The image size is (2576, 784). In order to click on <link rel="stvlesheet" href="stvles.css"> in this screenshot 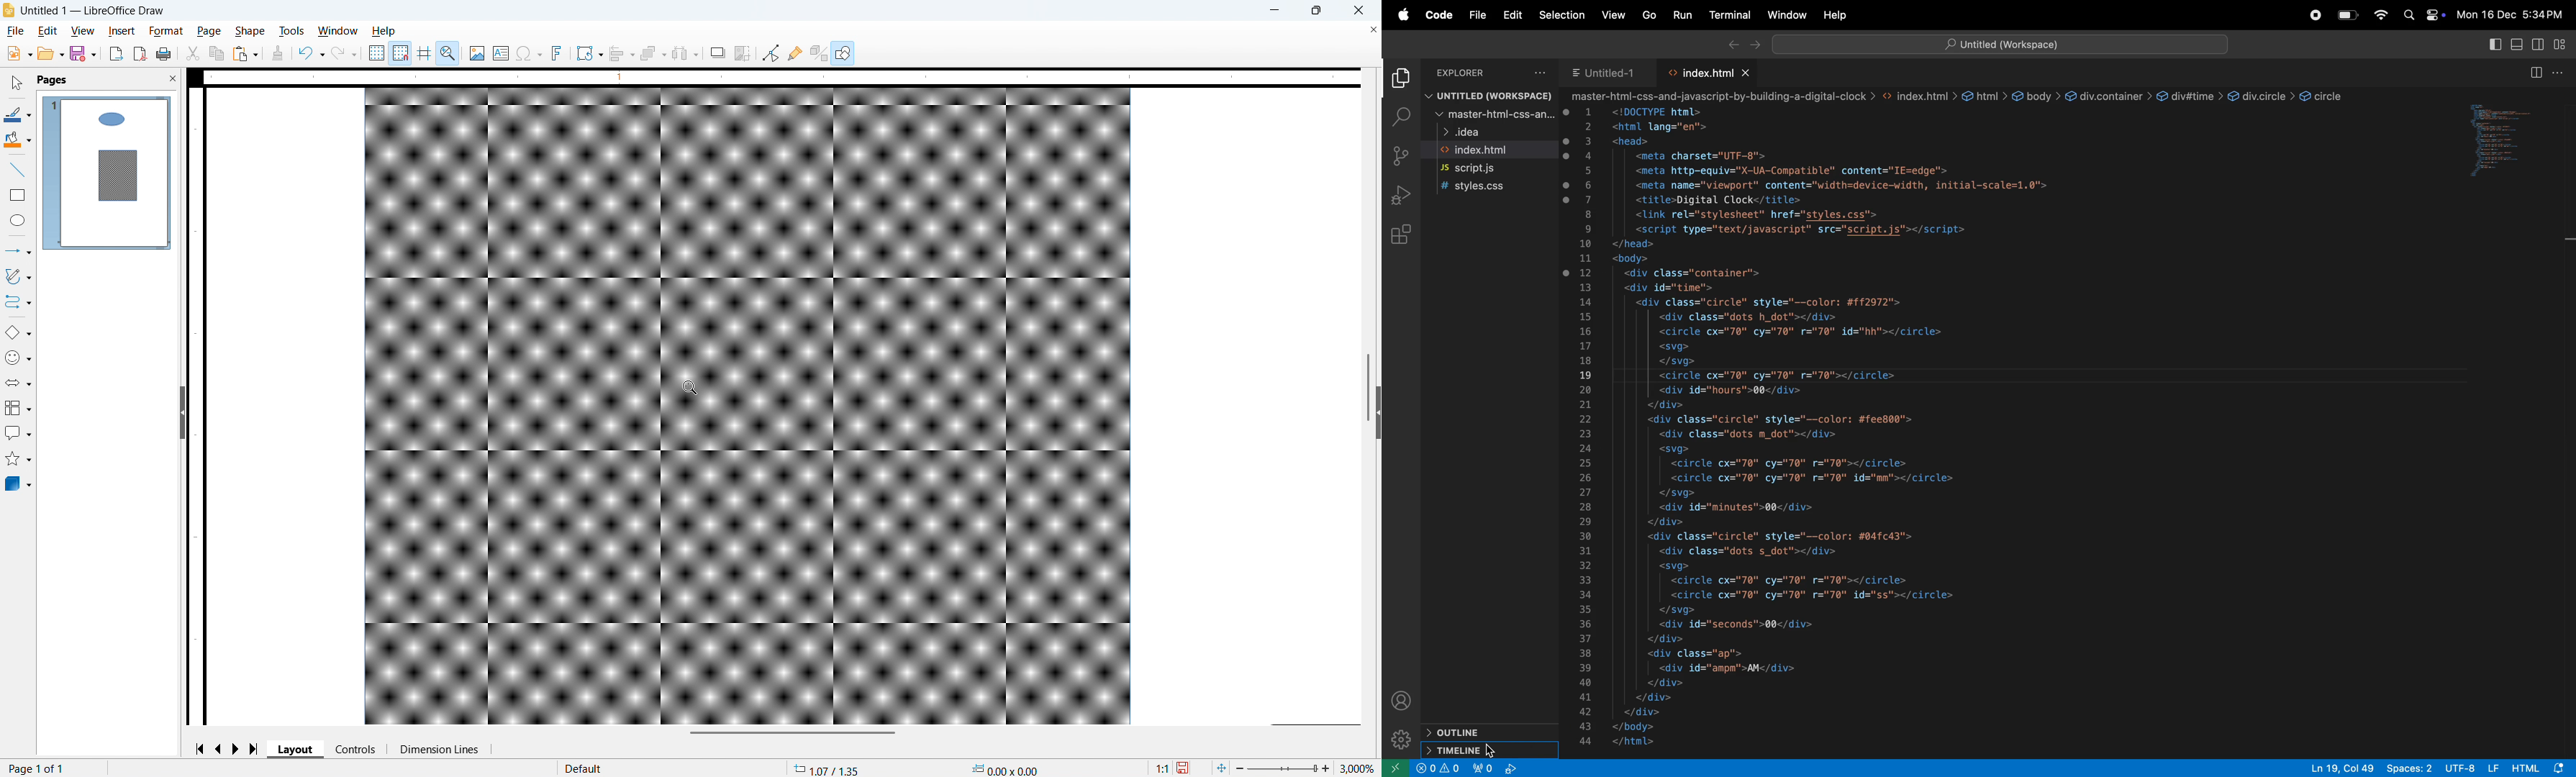, I will do `click(1755, 215)`.